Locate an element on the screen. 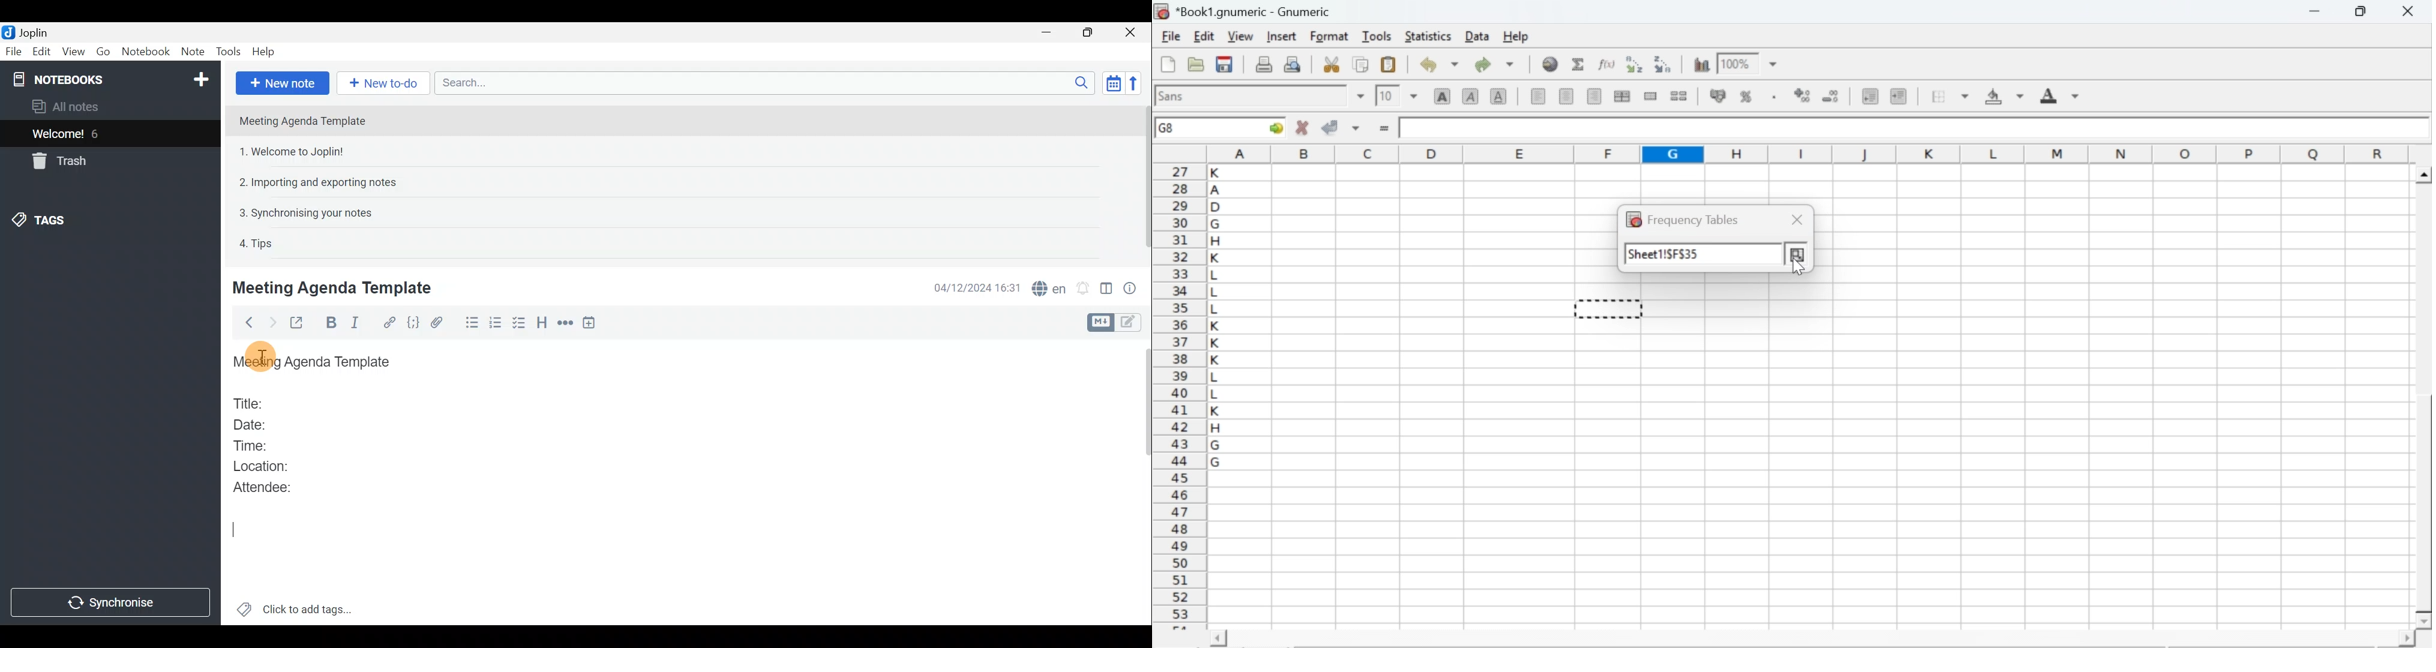 Image resolution: width=2436 pixels, height=672 pixels. sum in current cell is located at coordinates (1579, 63).